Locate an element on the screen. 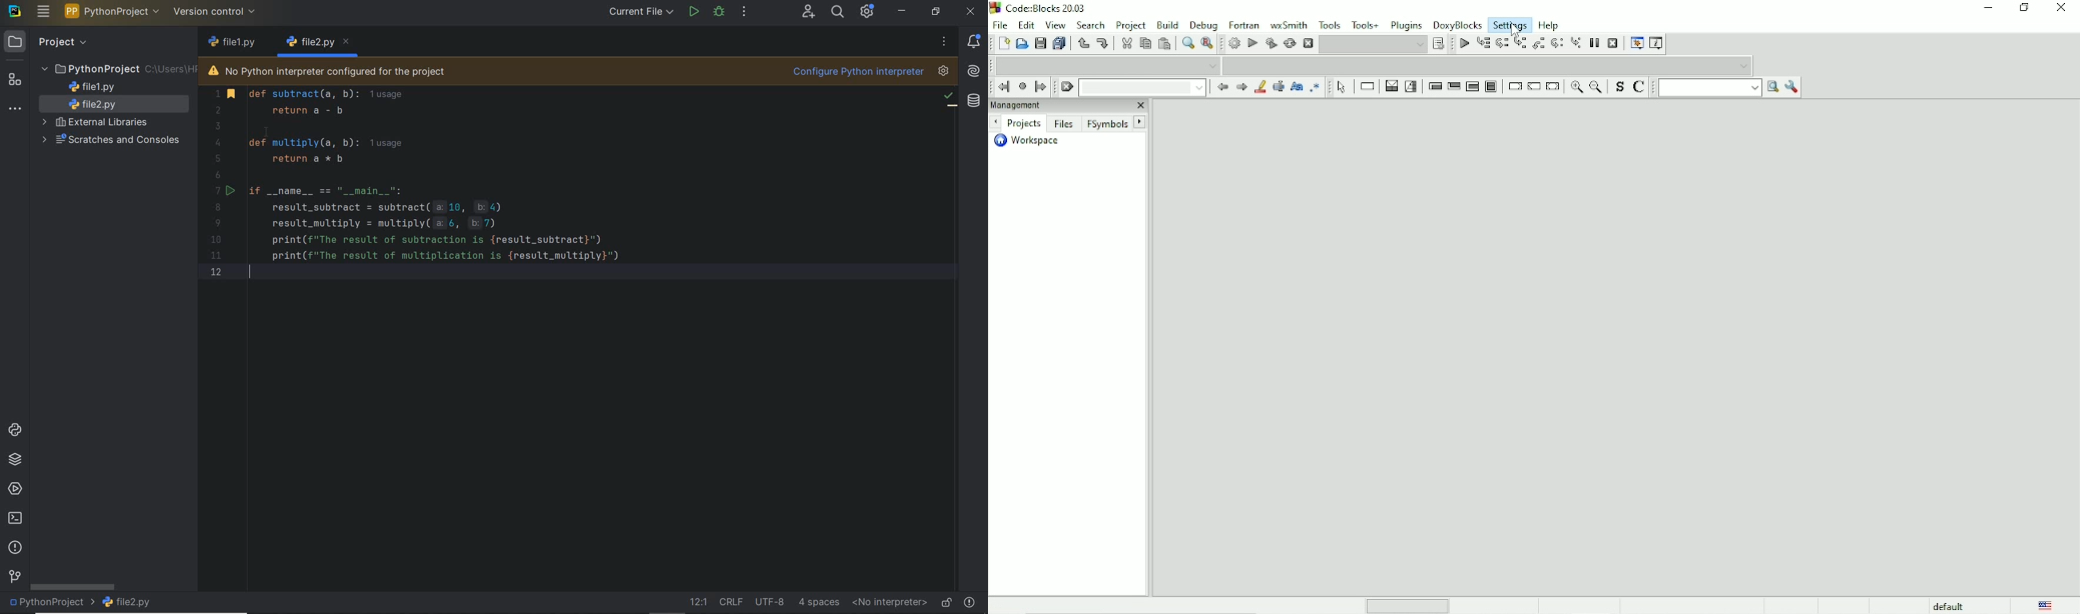 This screenshot has height=616, width=2100. Maximize is located at coordinates (2023, 8).